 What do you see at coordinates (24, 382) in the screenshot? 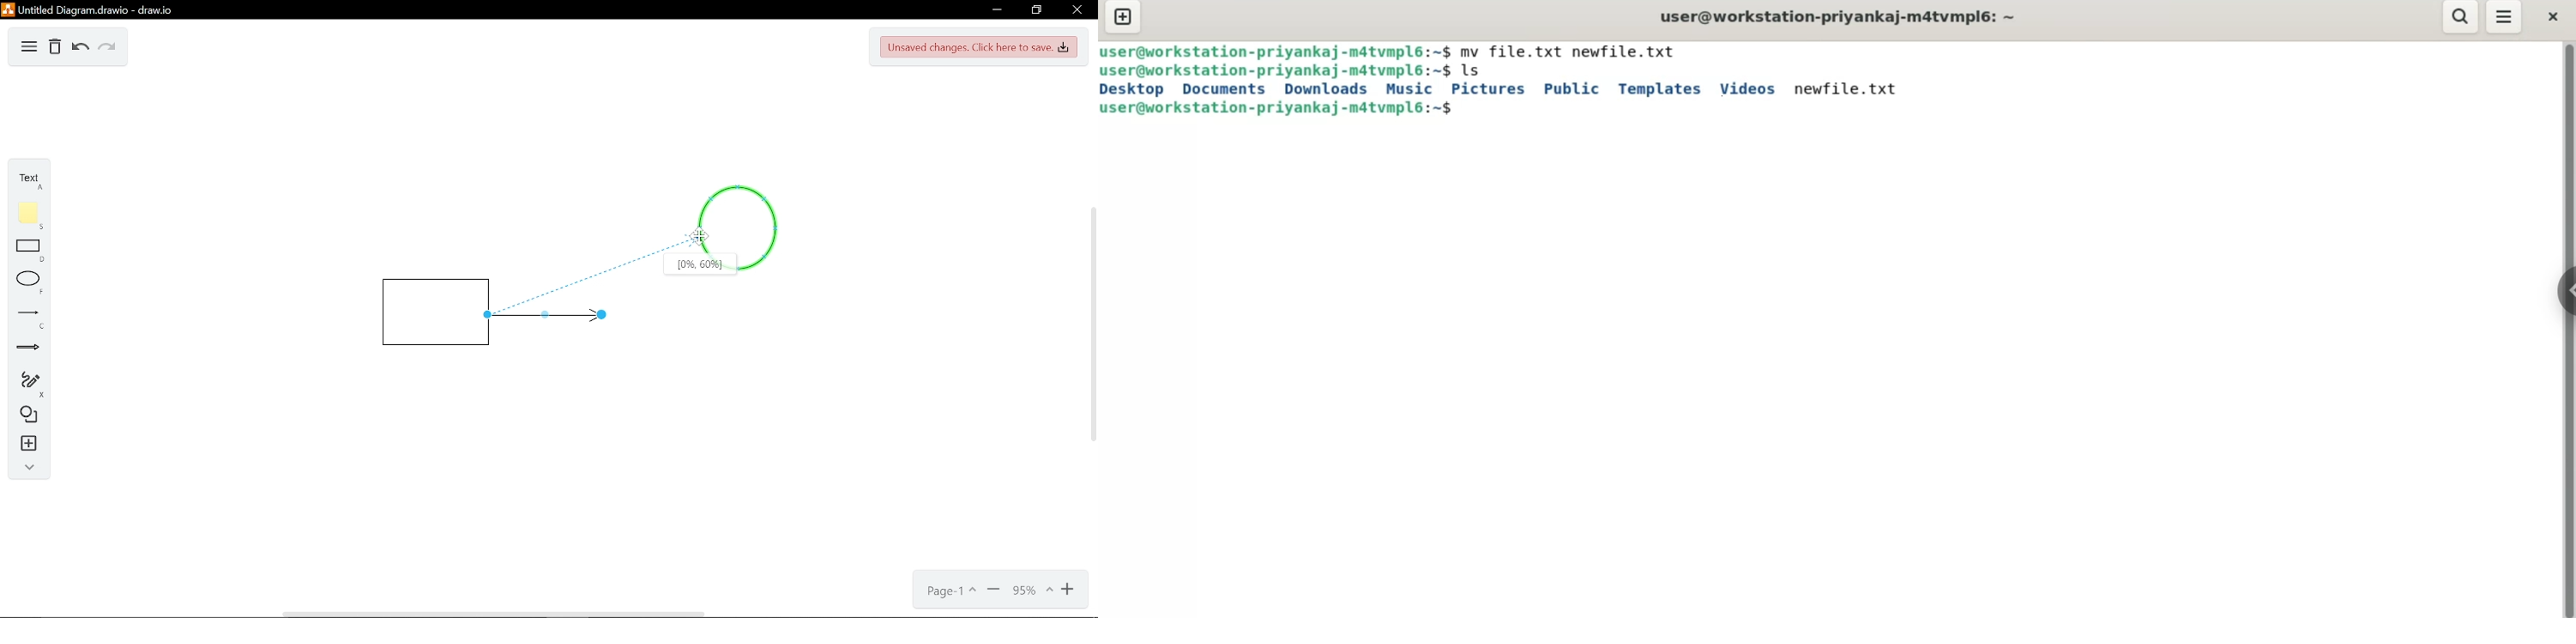
I see `Freehand` at bounding box center [24, 382].